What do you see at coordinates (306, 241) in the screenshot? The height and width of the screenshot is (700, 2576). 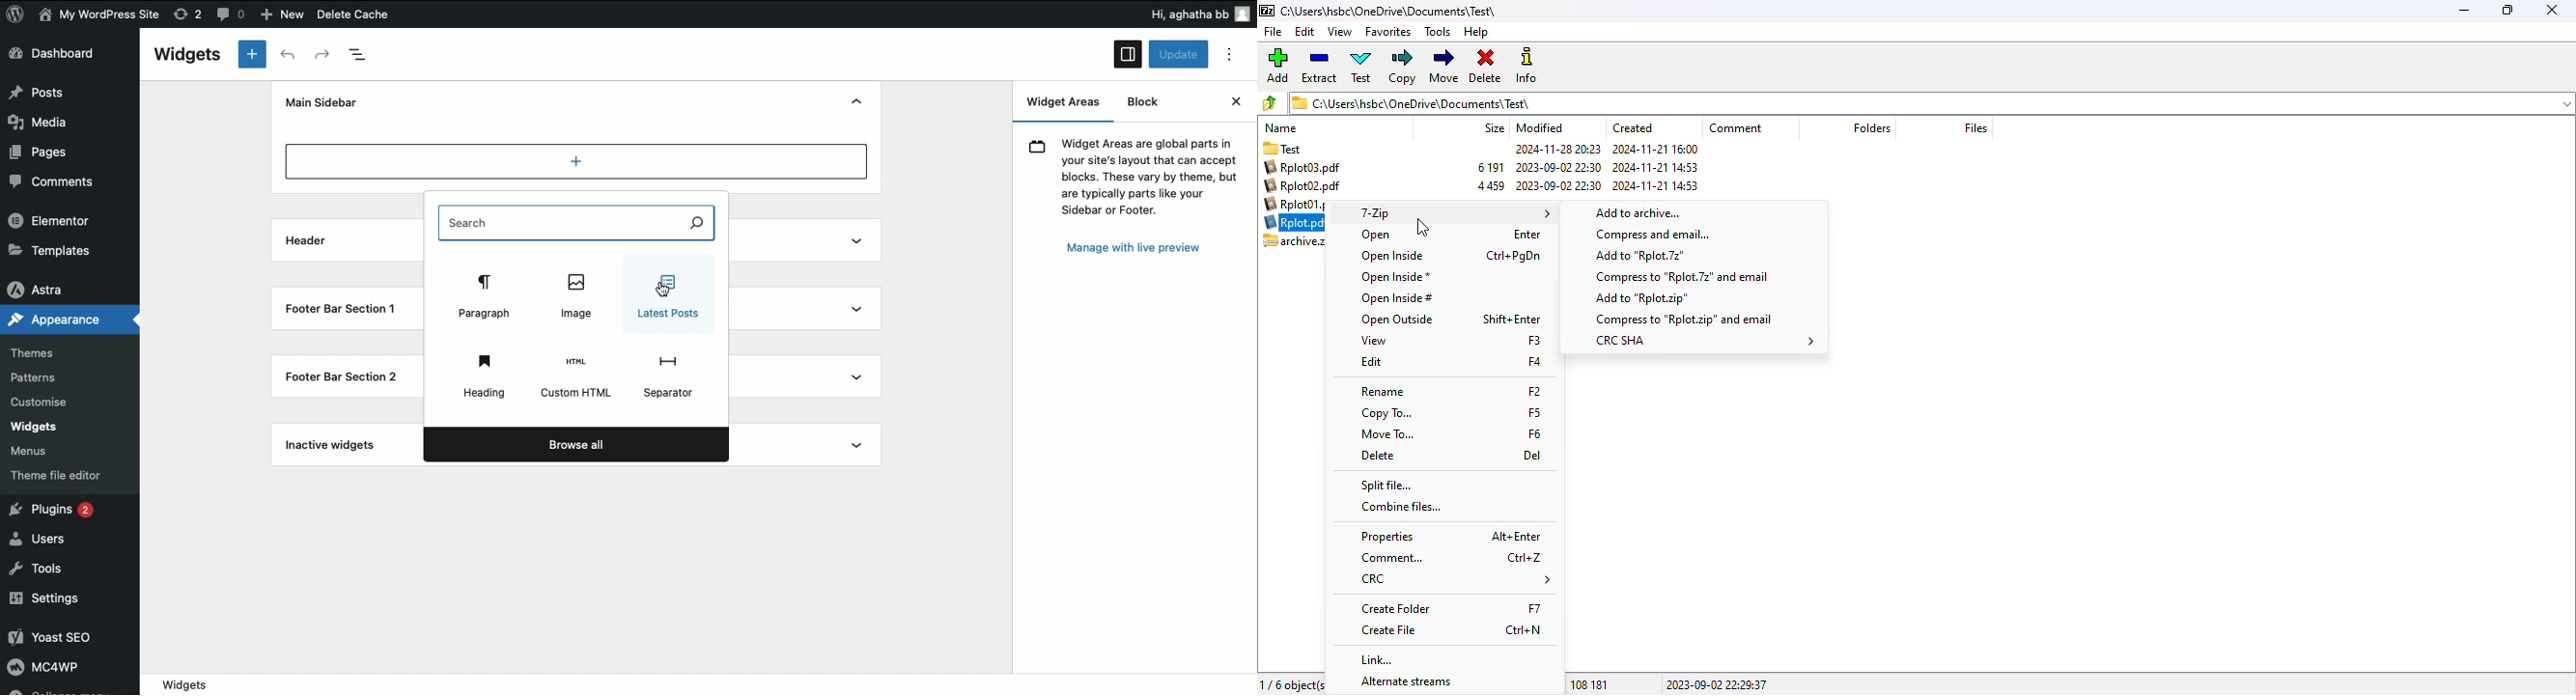 I see `Header` at bounding box center [306, 241].